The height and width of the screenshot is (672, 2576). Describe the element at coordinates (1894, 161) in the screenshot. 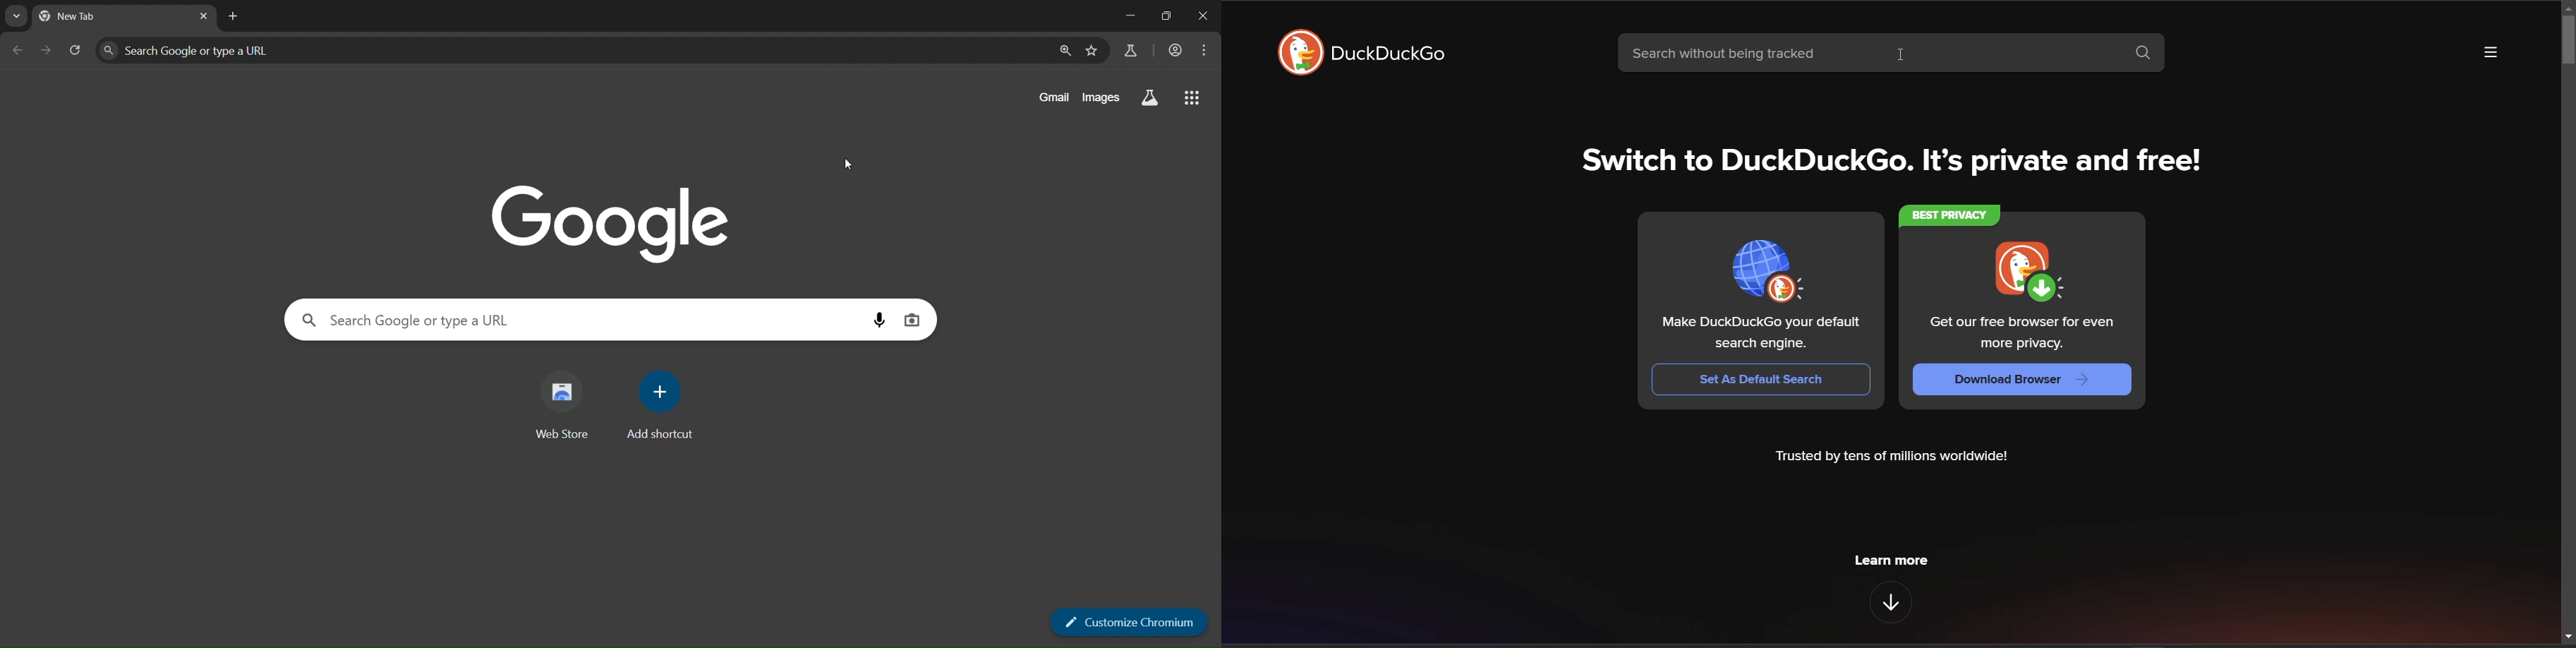

I see `Switch to DuckDuckGo. It’s private and free!` at that location.